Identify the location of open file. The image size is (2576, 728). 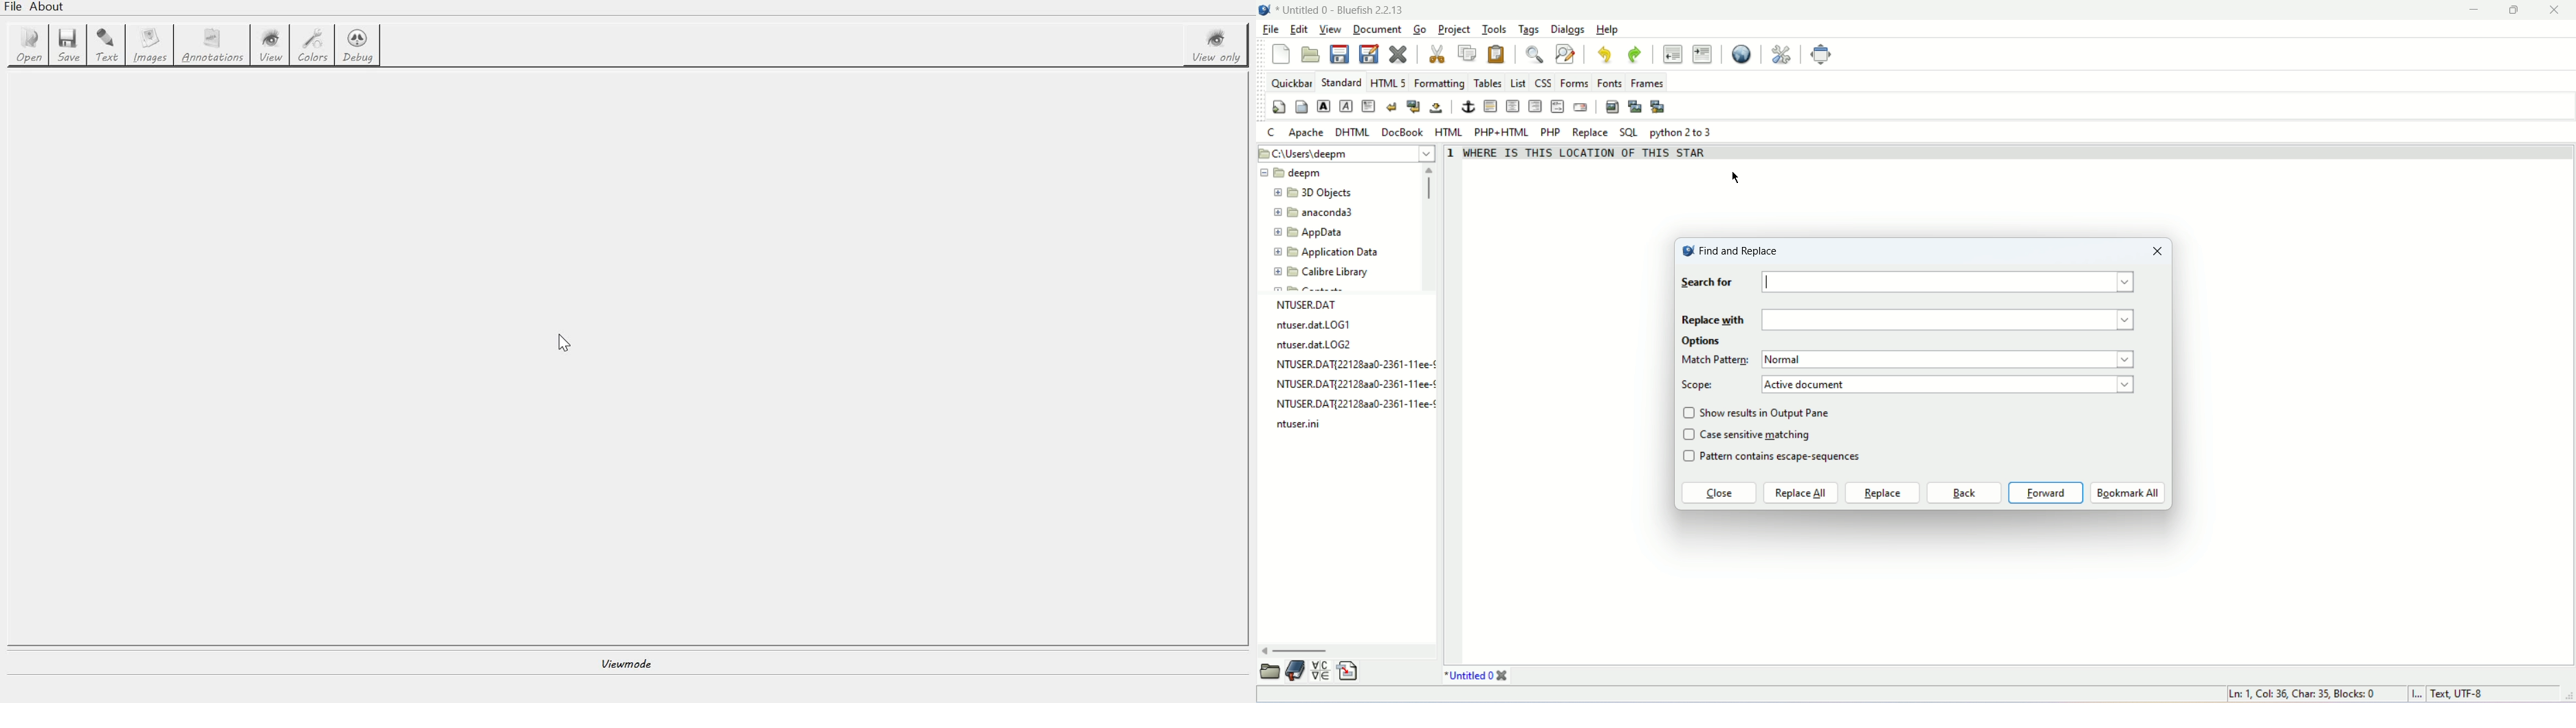
(1309, 55).